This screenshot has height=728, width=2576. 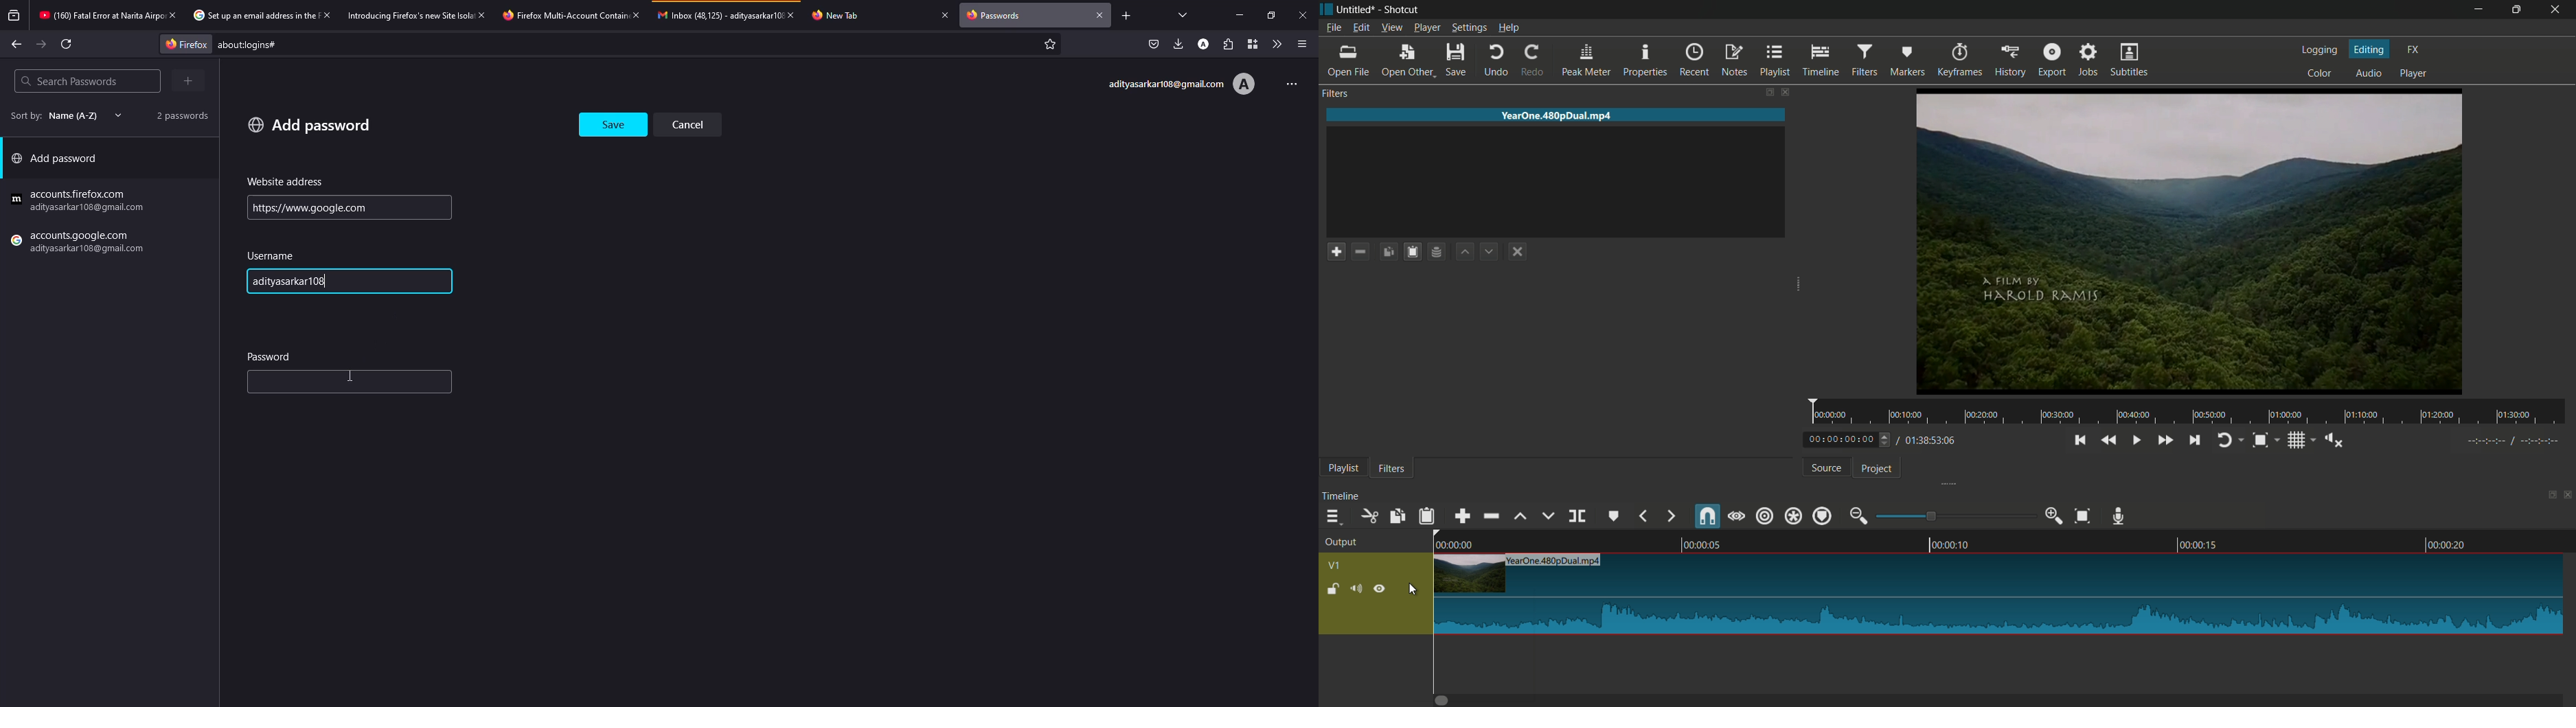 I want to click on tab, so click(x=843, y=14).